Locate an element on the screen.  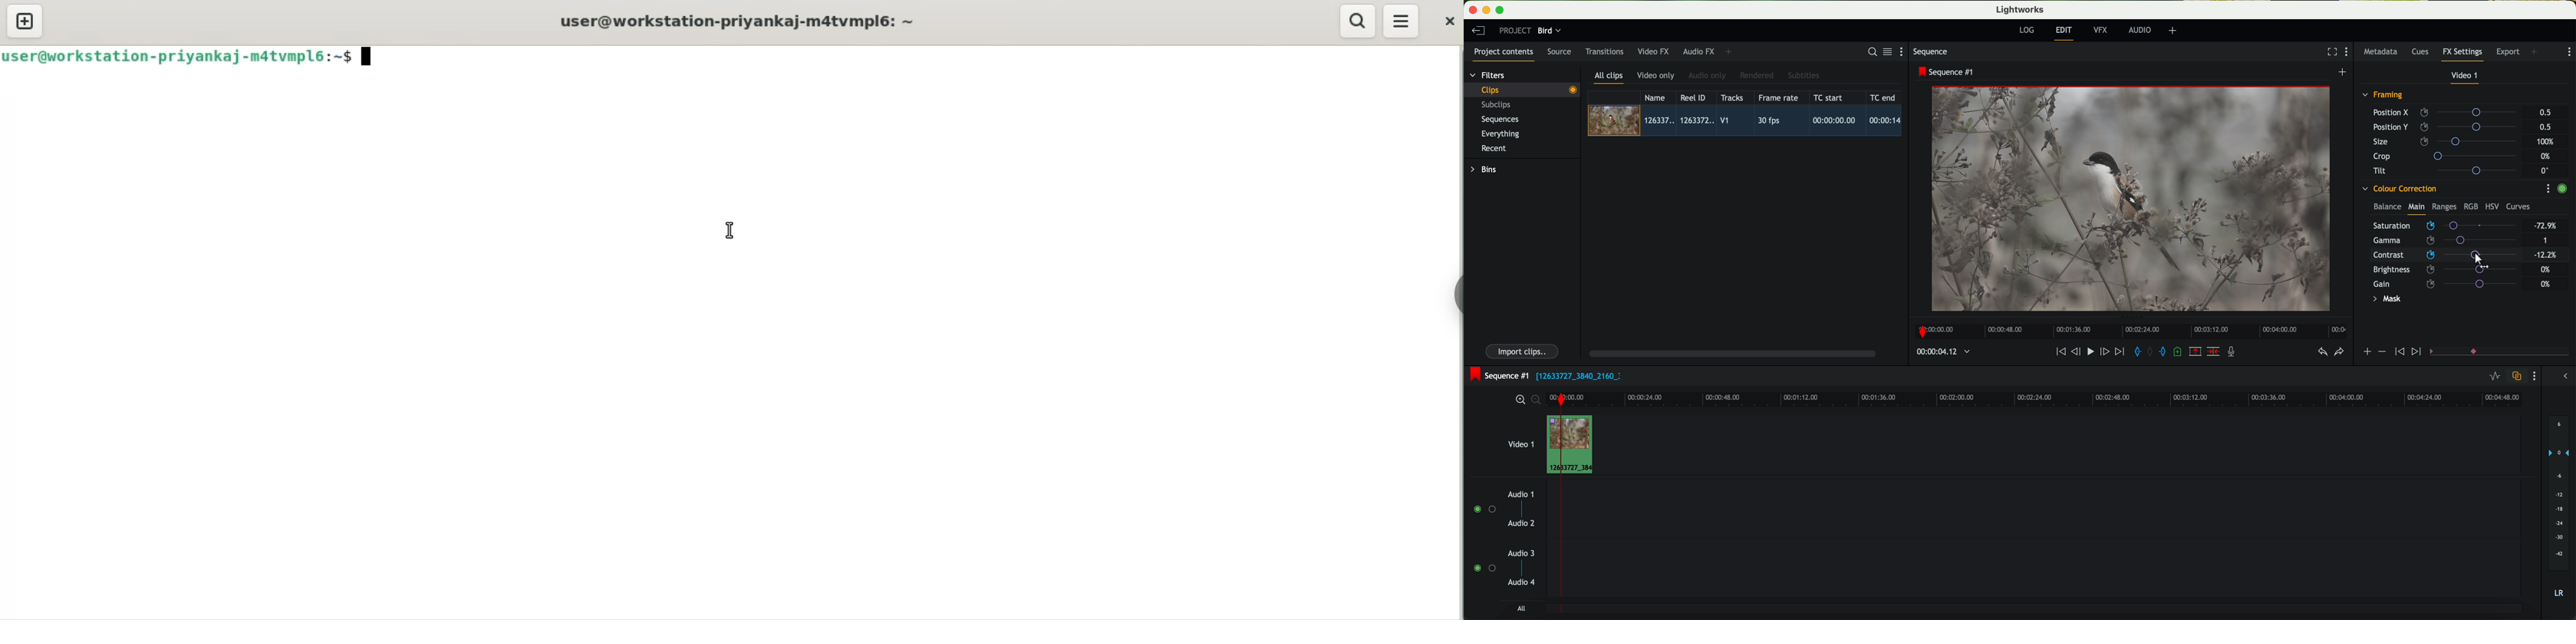
Lightworks is located at coordinates (2021, 9).